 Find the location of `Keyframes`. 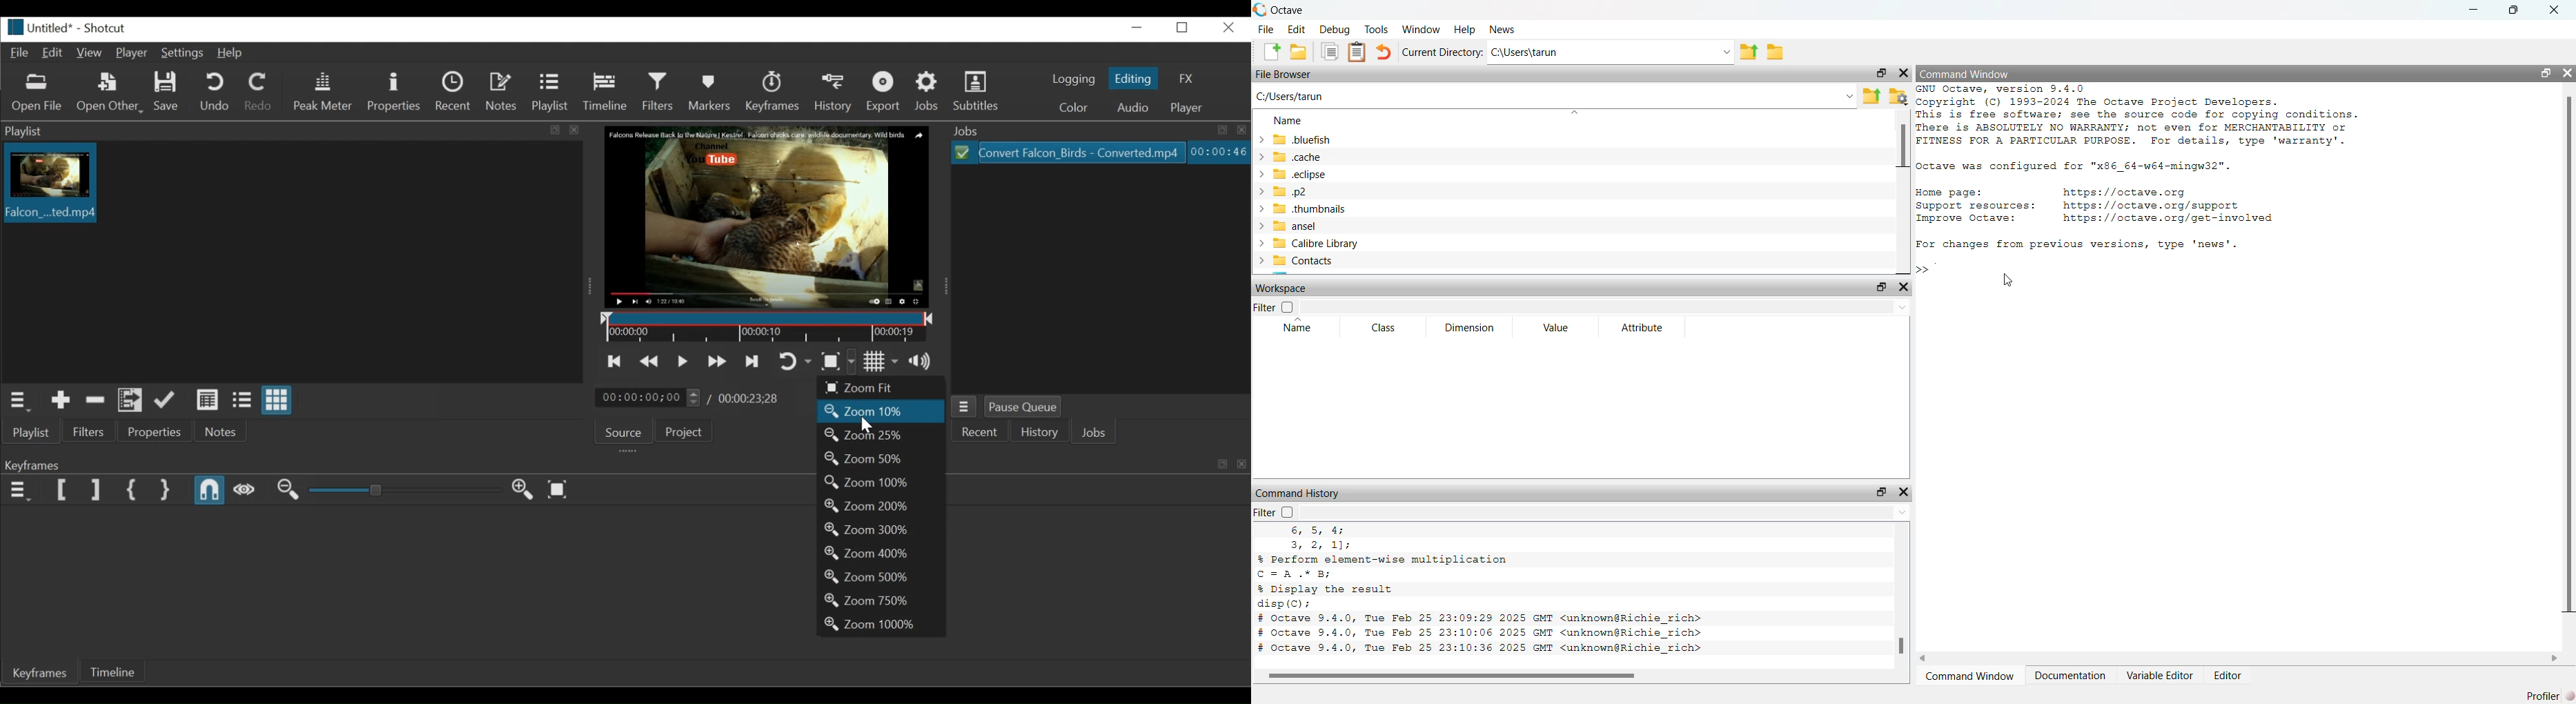

Keyframes is located at coordinates (63, 462).